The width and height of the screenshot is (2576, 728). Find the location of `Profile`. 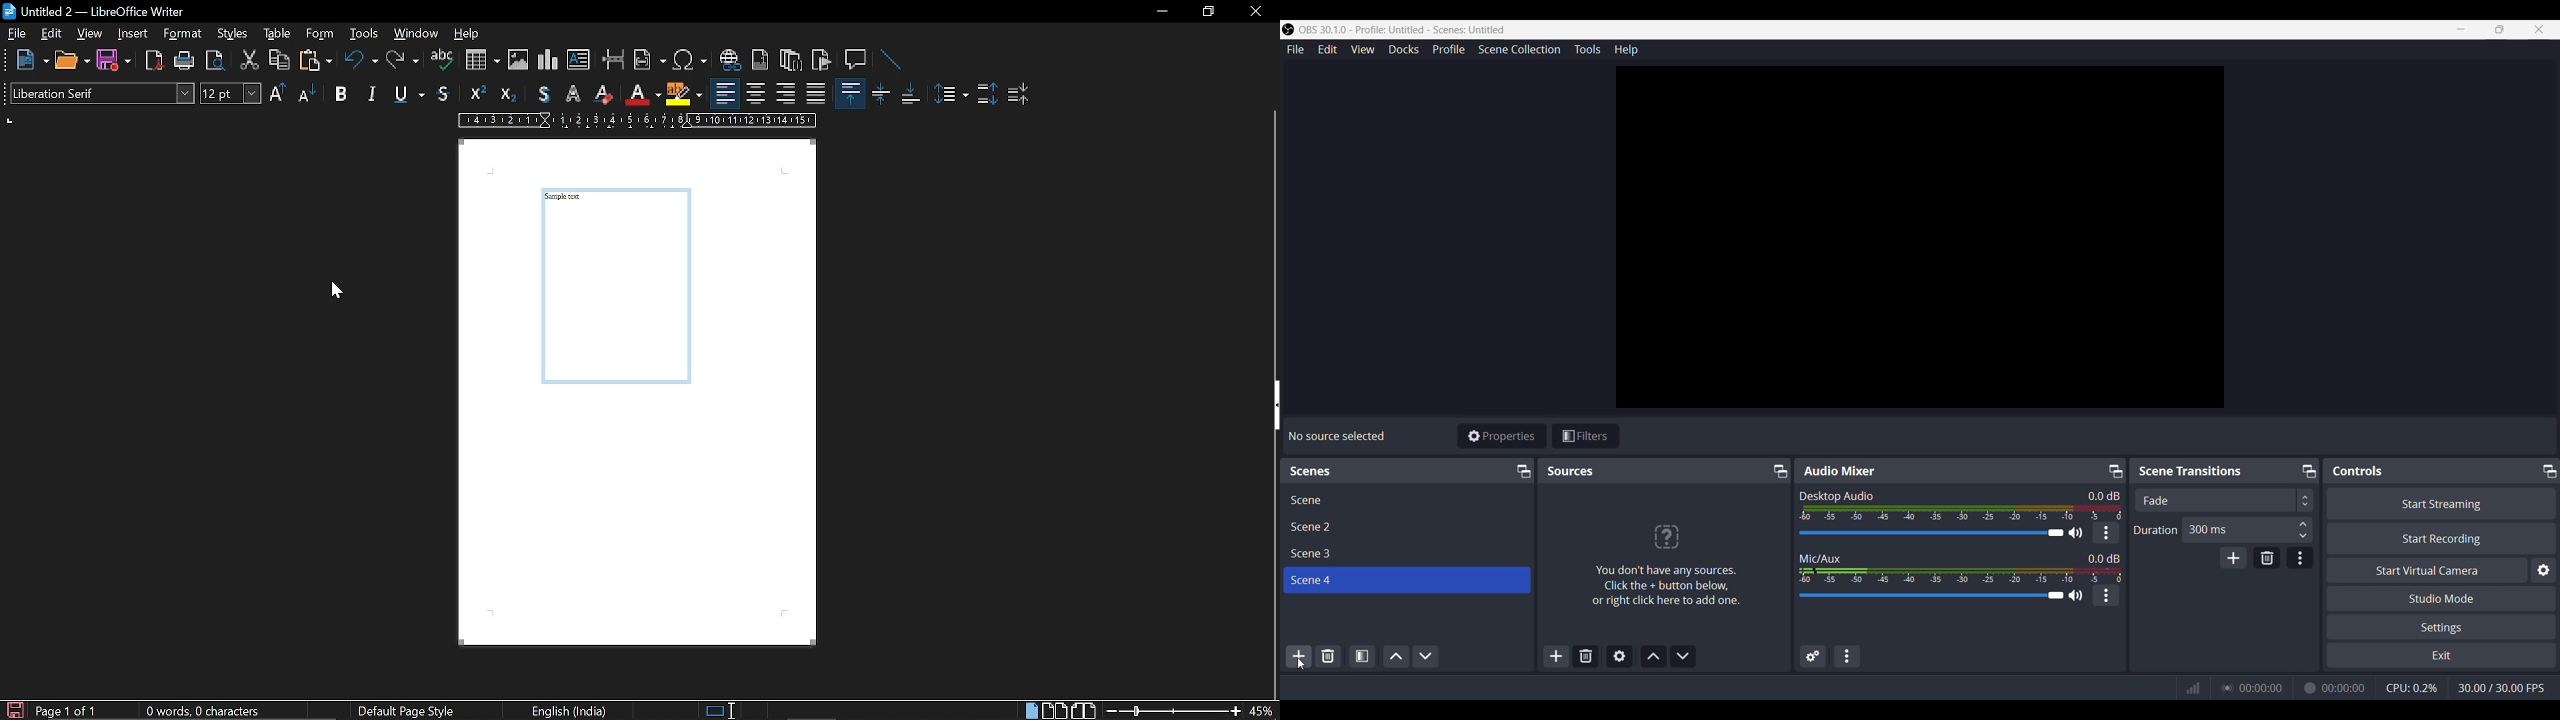

Profile is located at coordinates (1449, 49).